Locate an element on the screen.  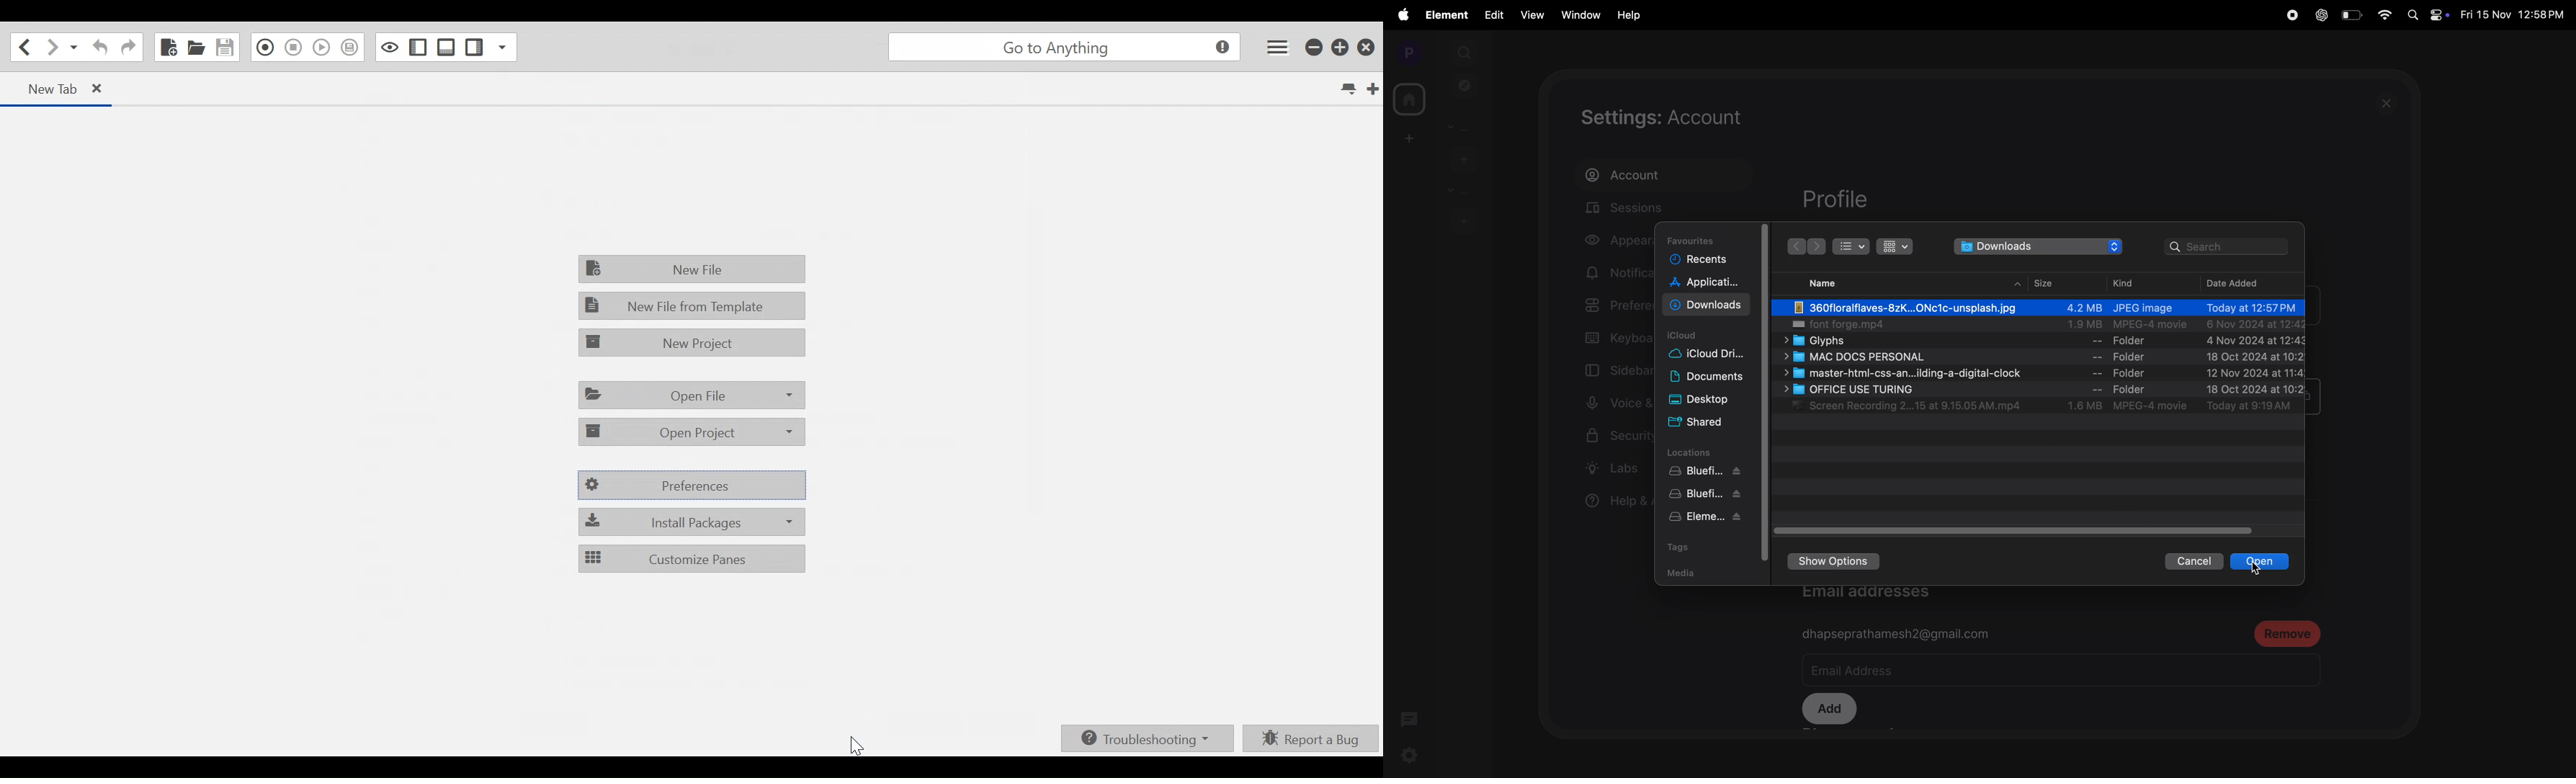
Show/Hide Bottom Pane is located at coordinates (446, 48).